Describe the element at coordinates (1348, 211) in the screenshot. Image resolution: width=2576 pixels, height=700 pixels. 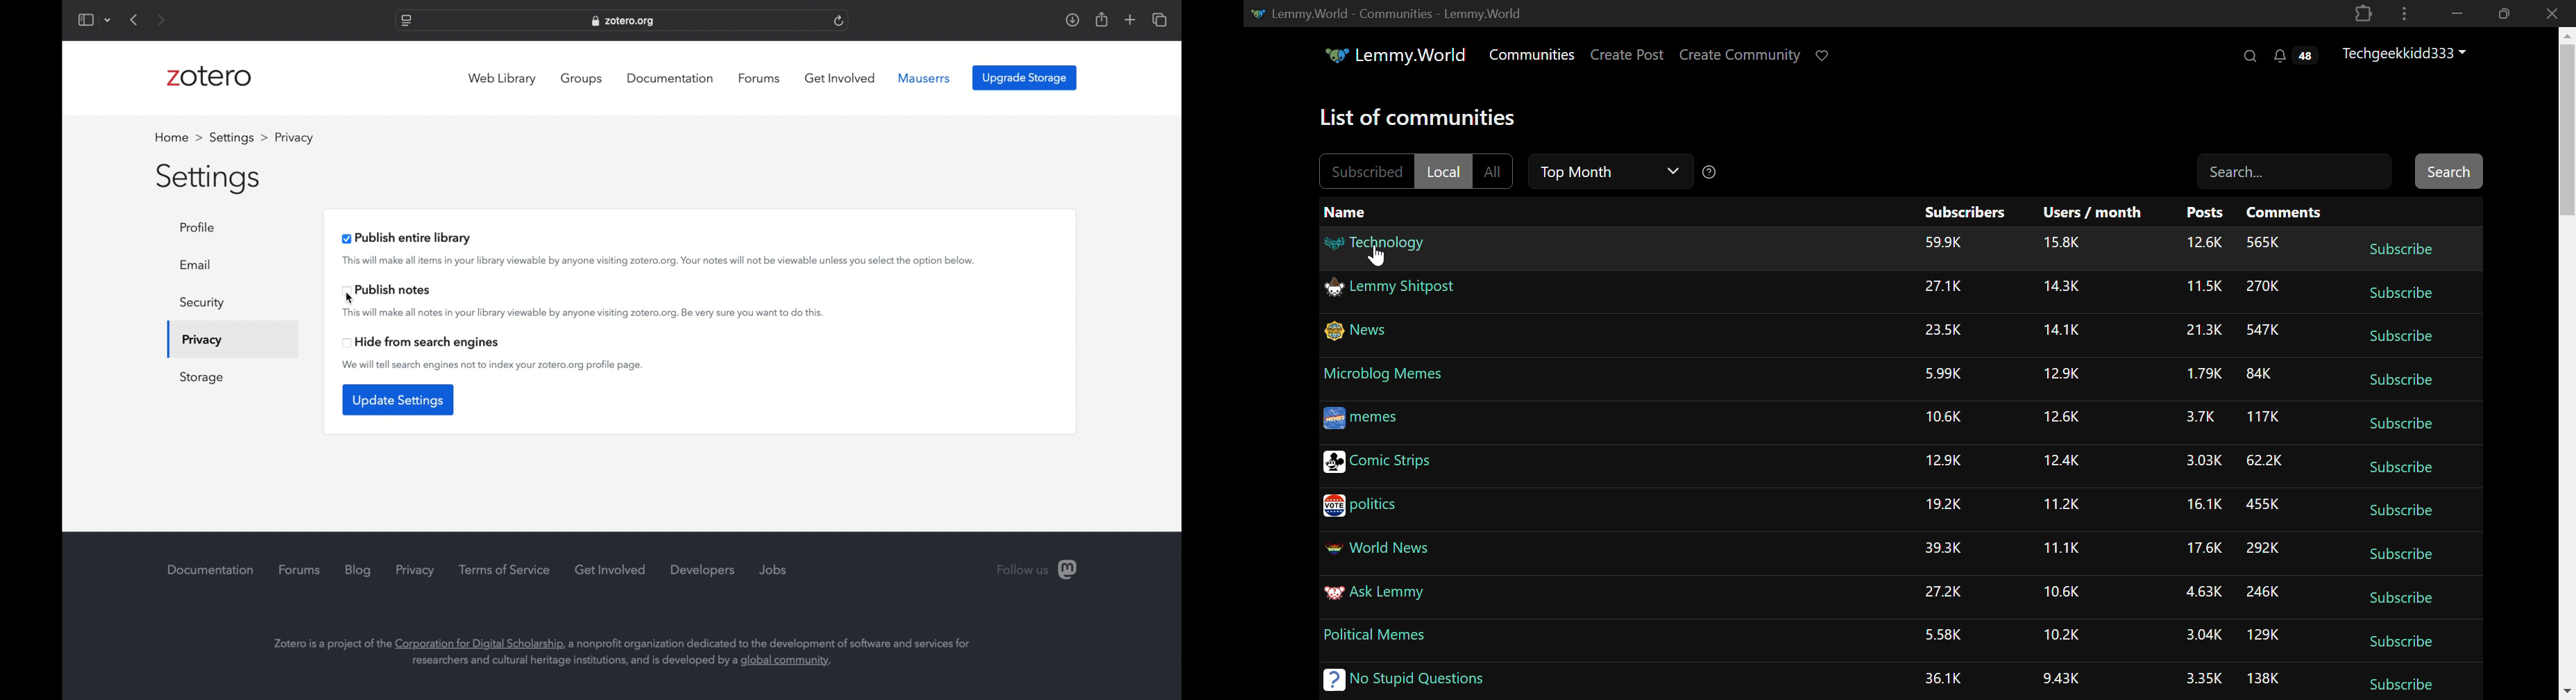
I see `Name` at that location.